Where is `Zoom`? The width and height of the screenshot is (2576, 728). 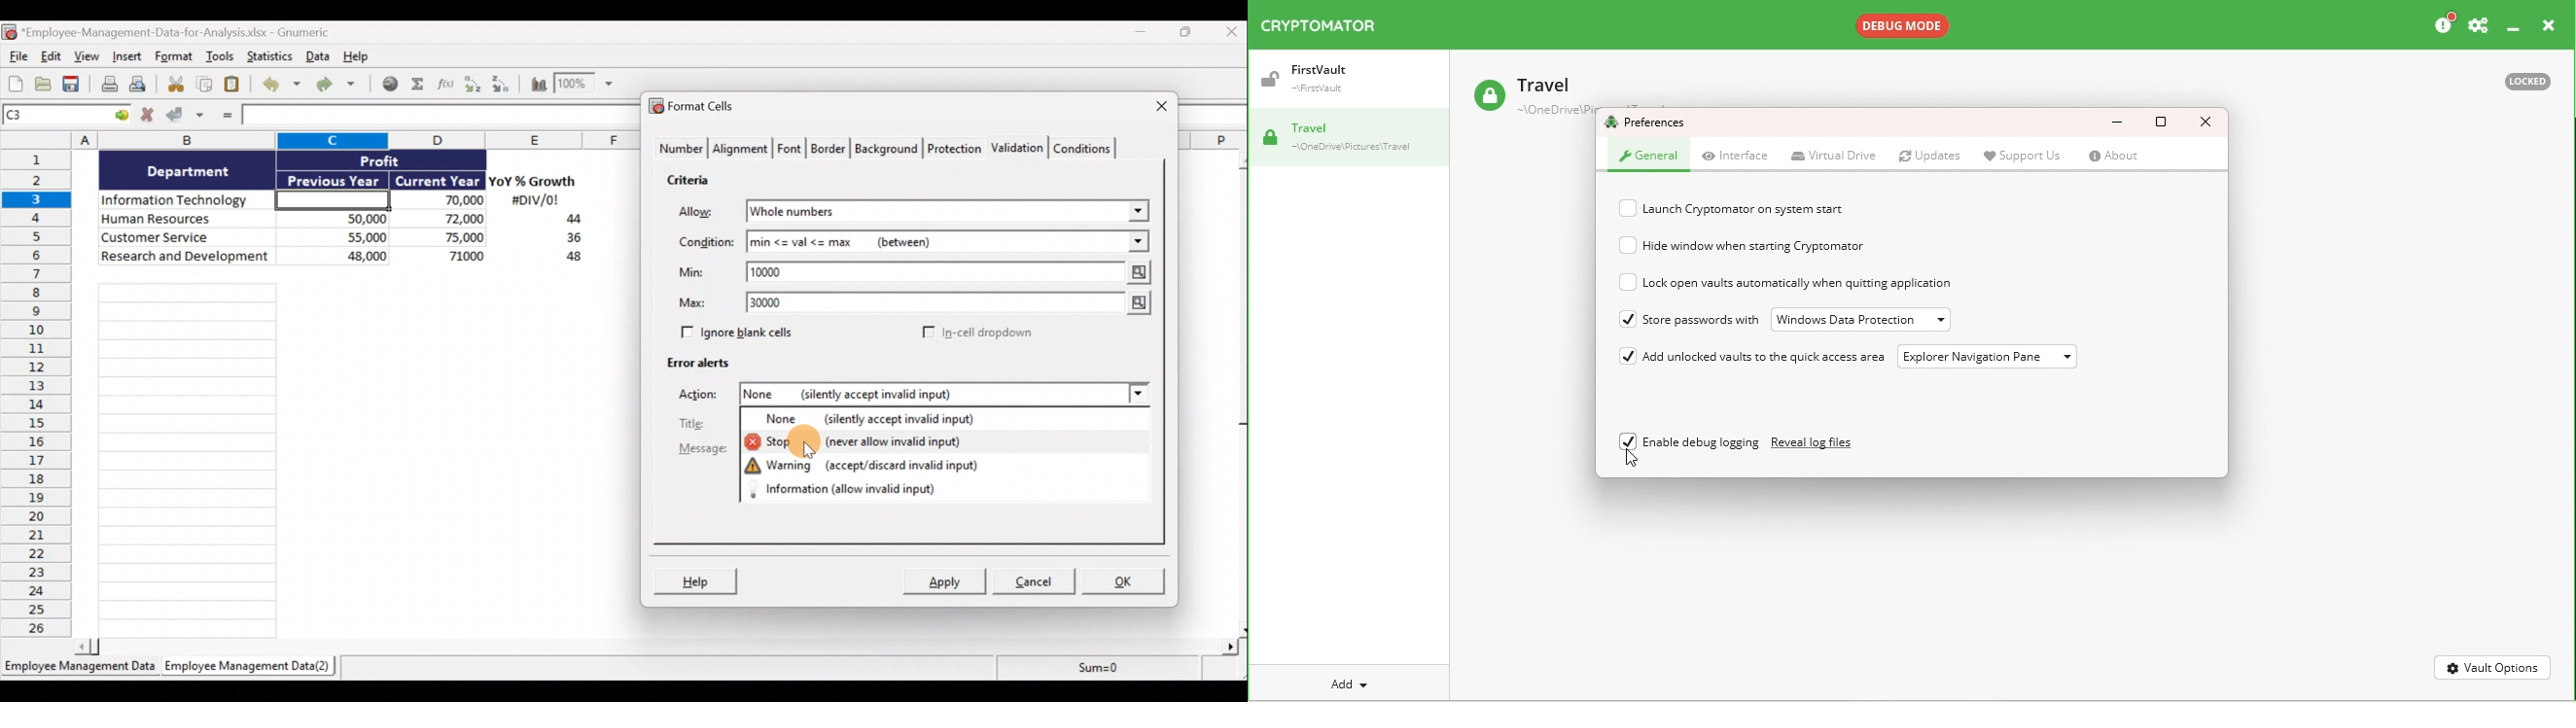 Zoom is located at coordinates (587, 86).